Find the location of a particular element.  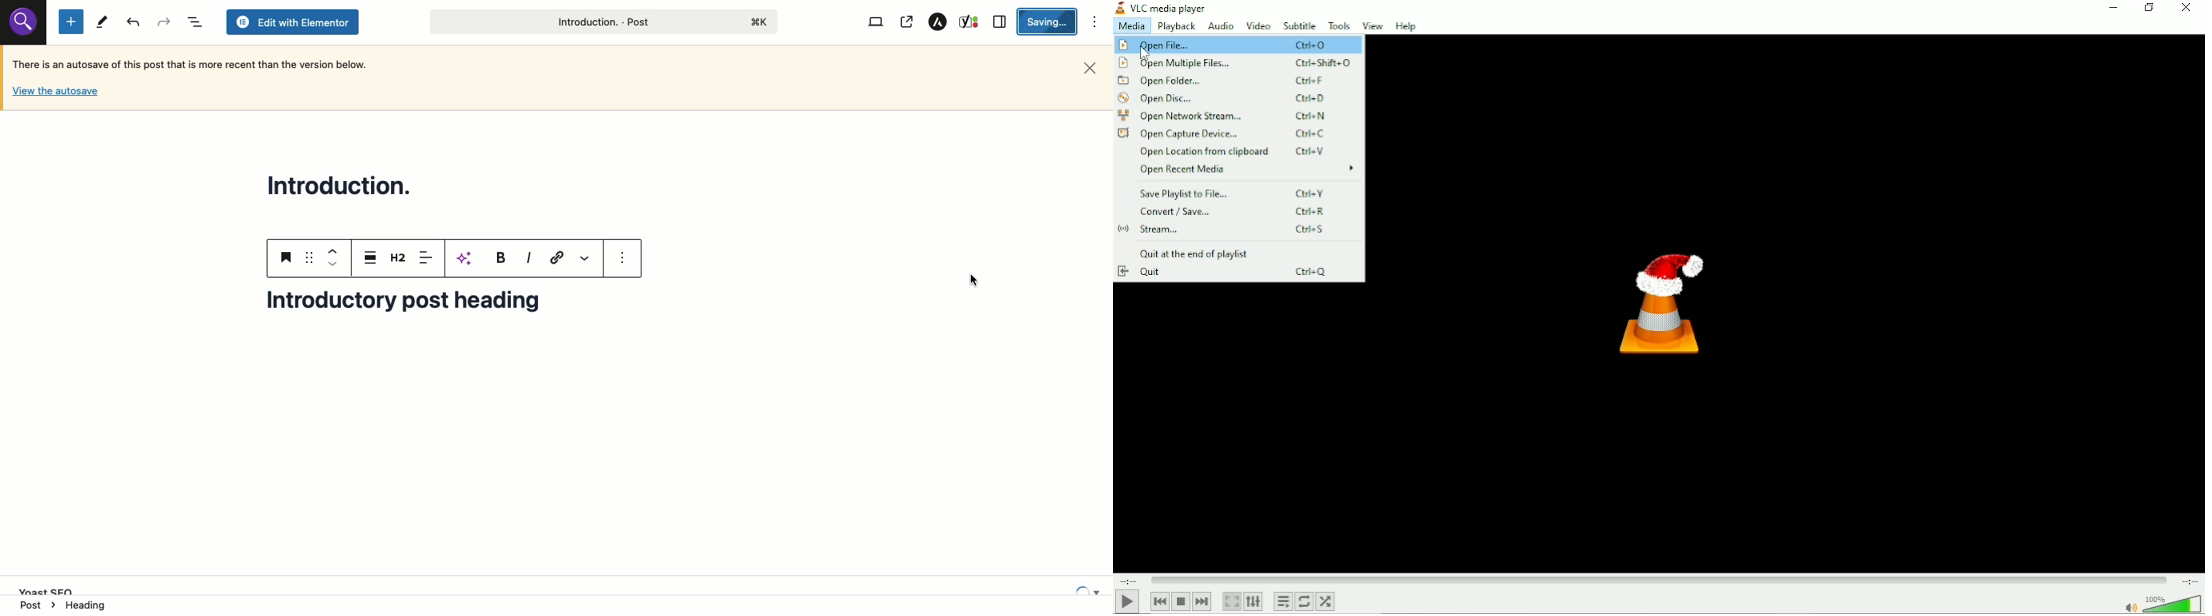

Media is located at coordinates (1131, 25).